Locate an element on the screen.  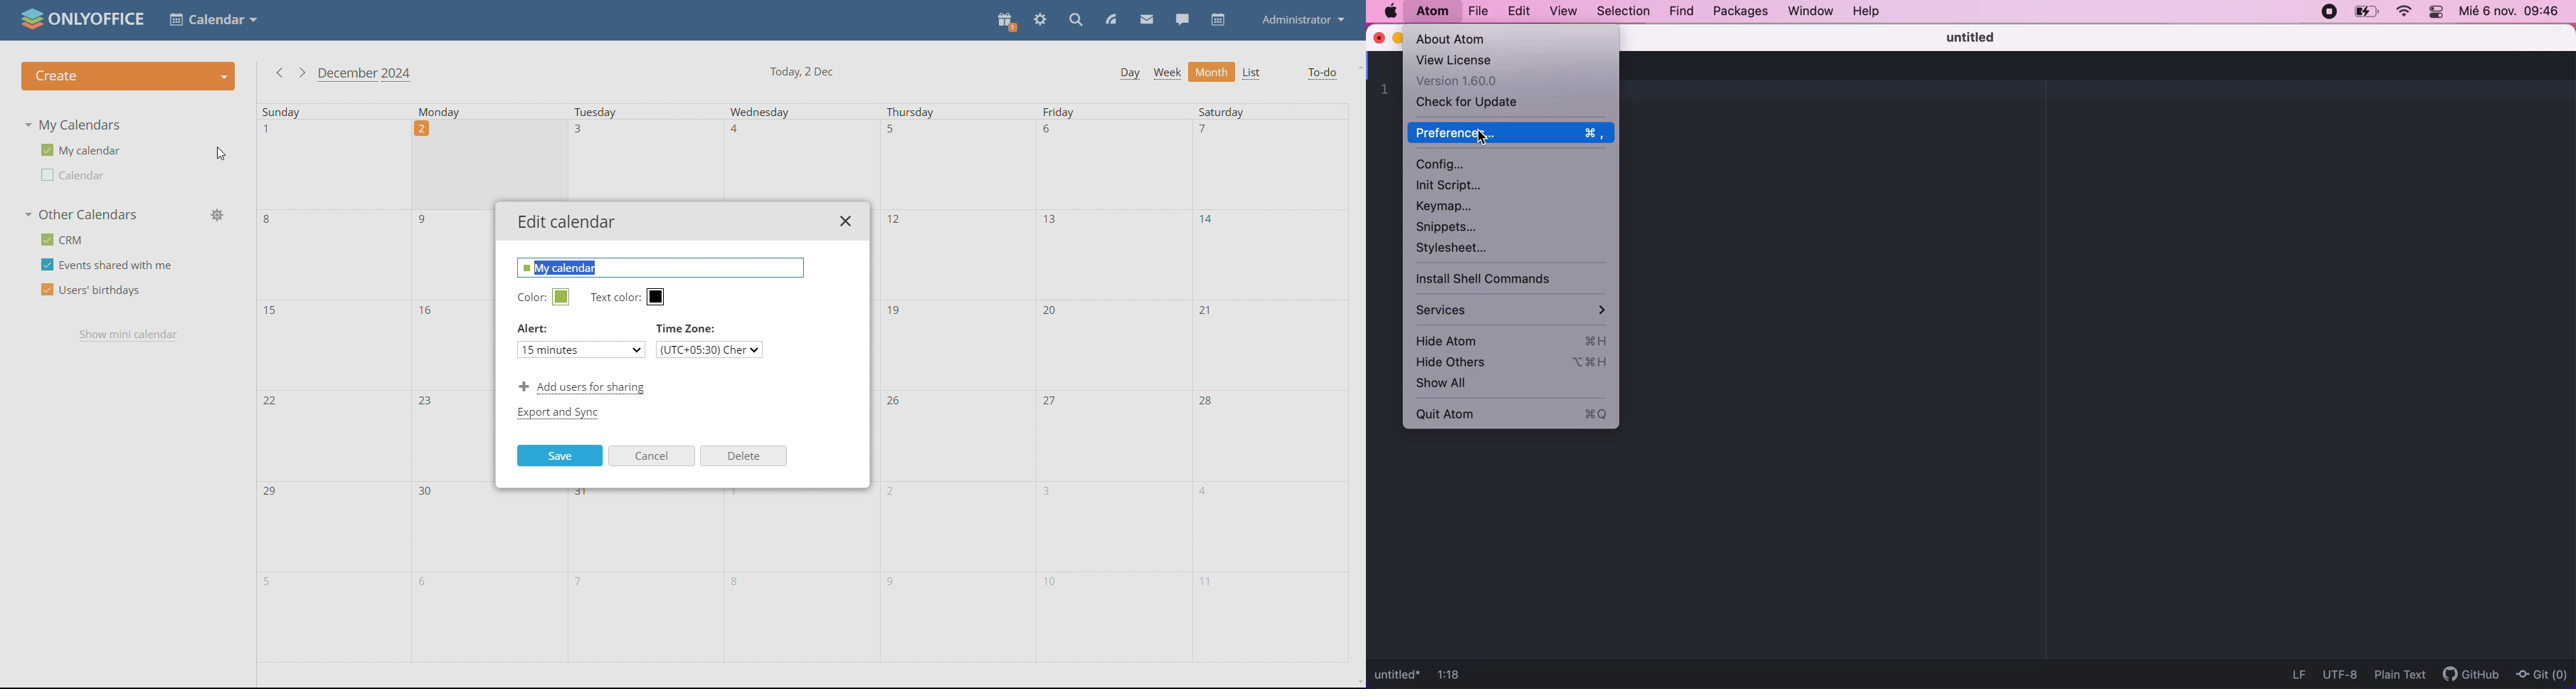
view is located at coordinates (1565, 13).